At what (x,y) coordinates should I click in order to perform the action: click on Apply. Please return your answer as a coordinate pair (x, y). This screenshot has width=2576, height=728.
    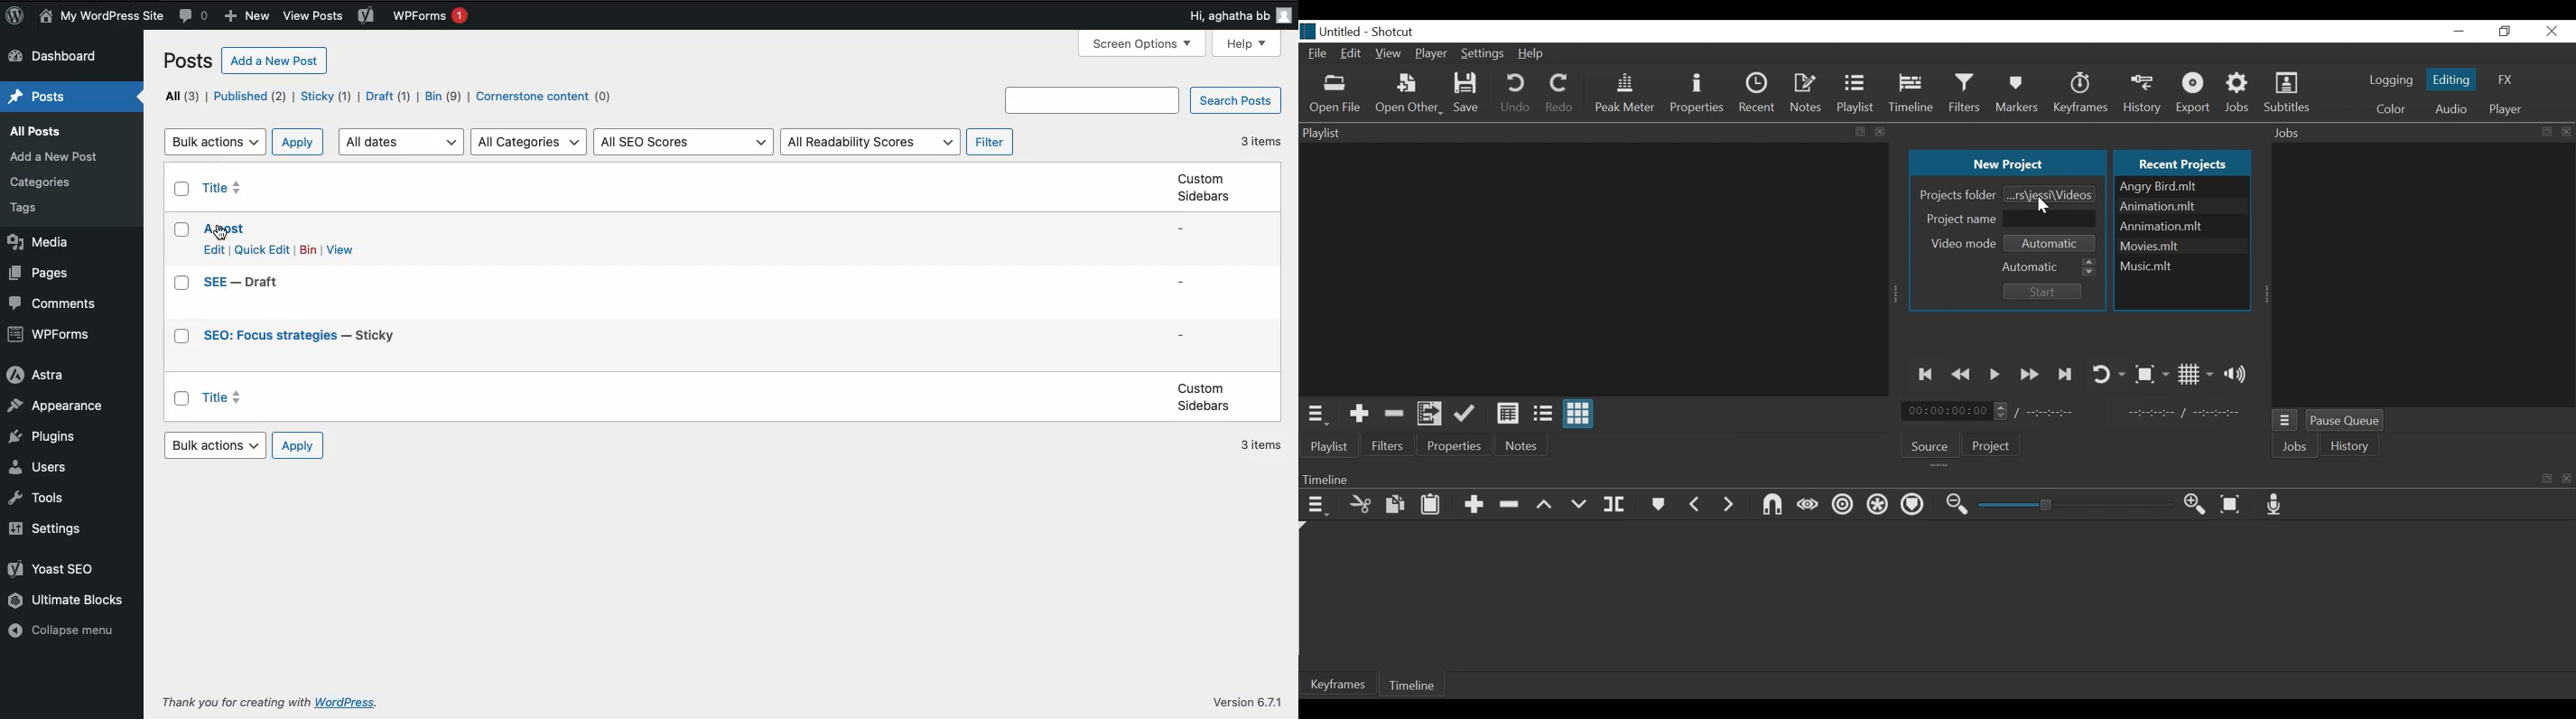
    Looking at the image, I should click on (300, 445).